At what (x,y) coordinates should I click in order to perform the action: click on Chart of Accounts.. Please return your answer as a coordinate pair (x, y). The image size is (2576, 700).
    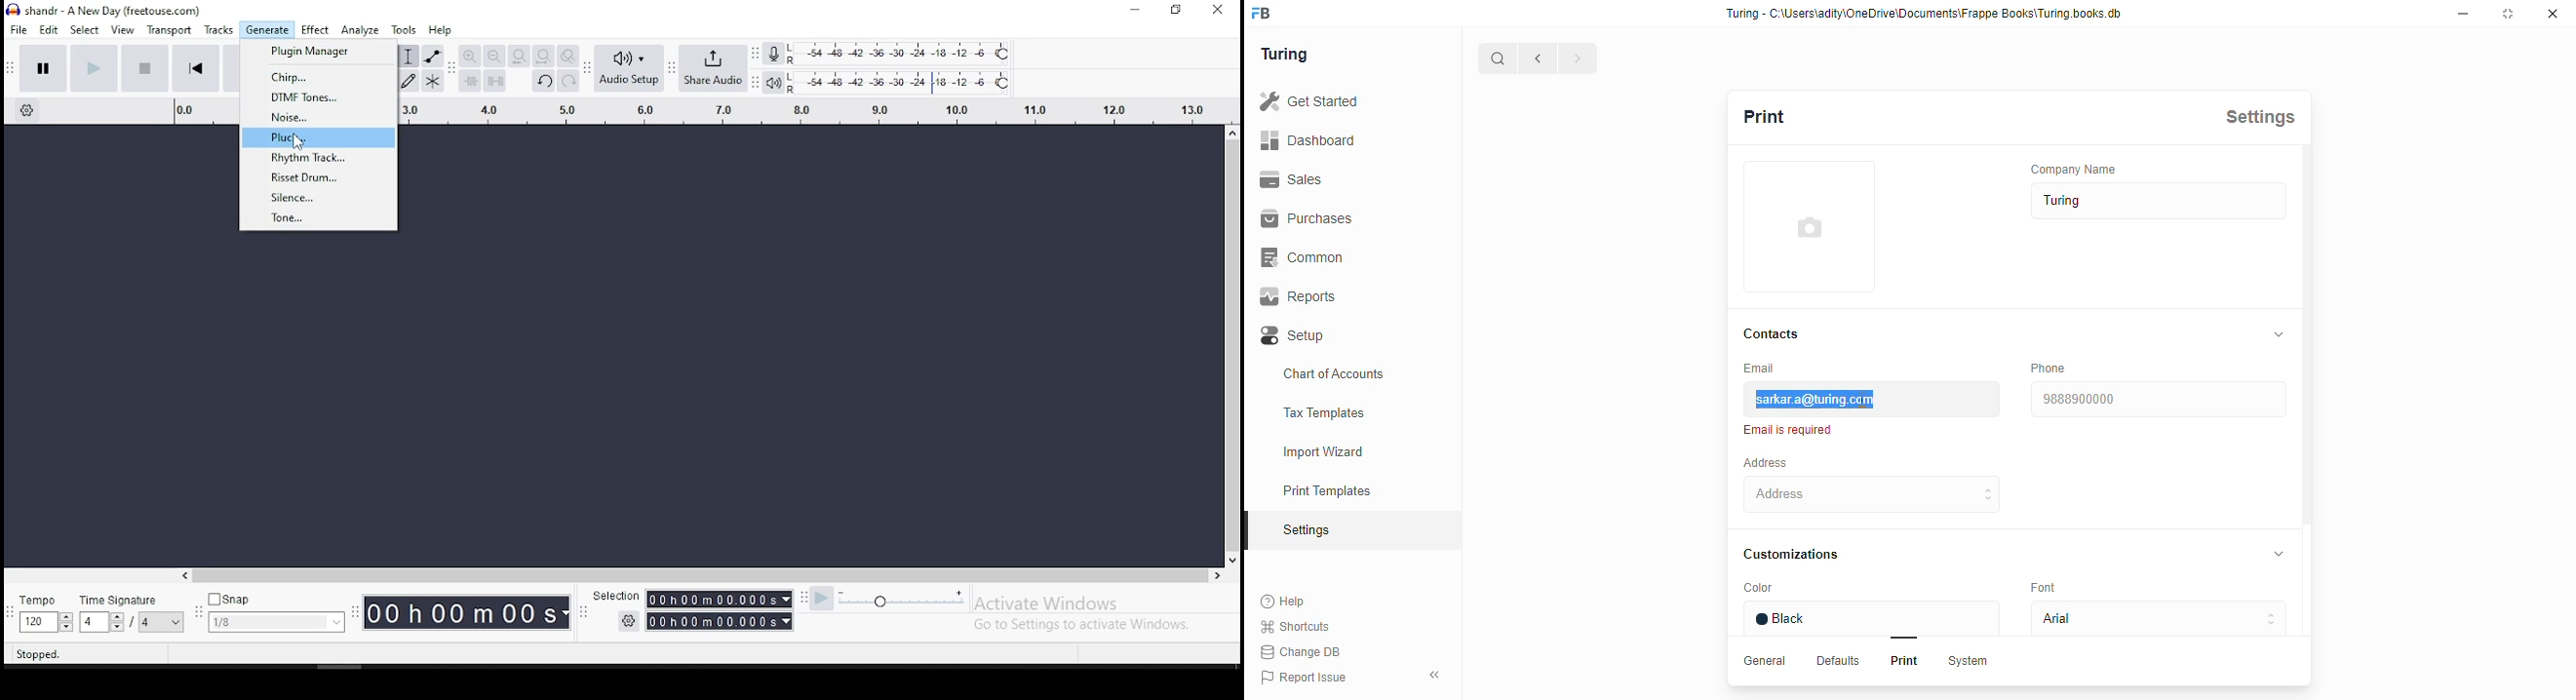
    Looking at the image, I should click on (1350, 374).